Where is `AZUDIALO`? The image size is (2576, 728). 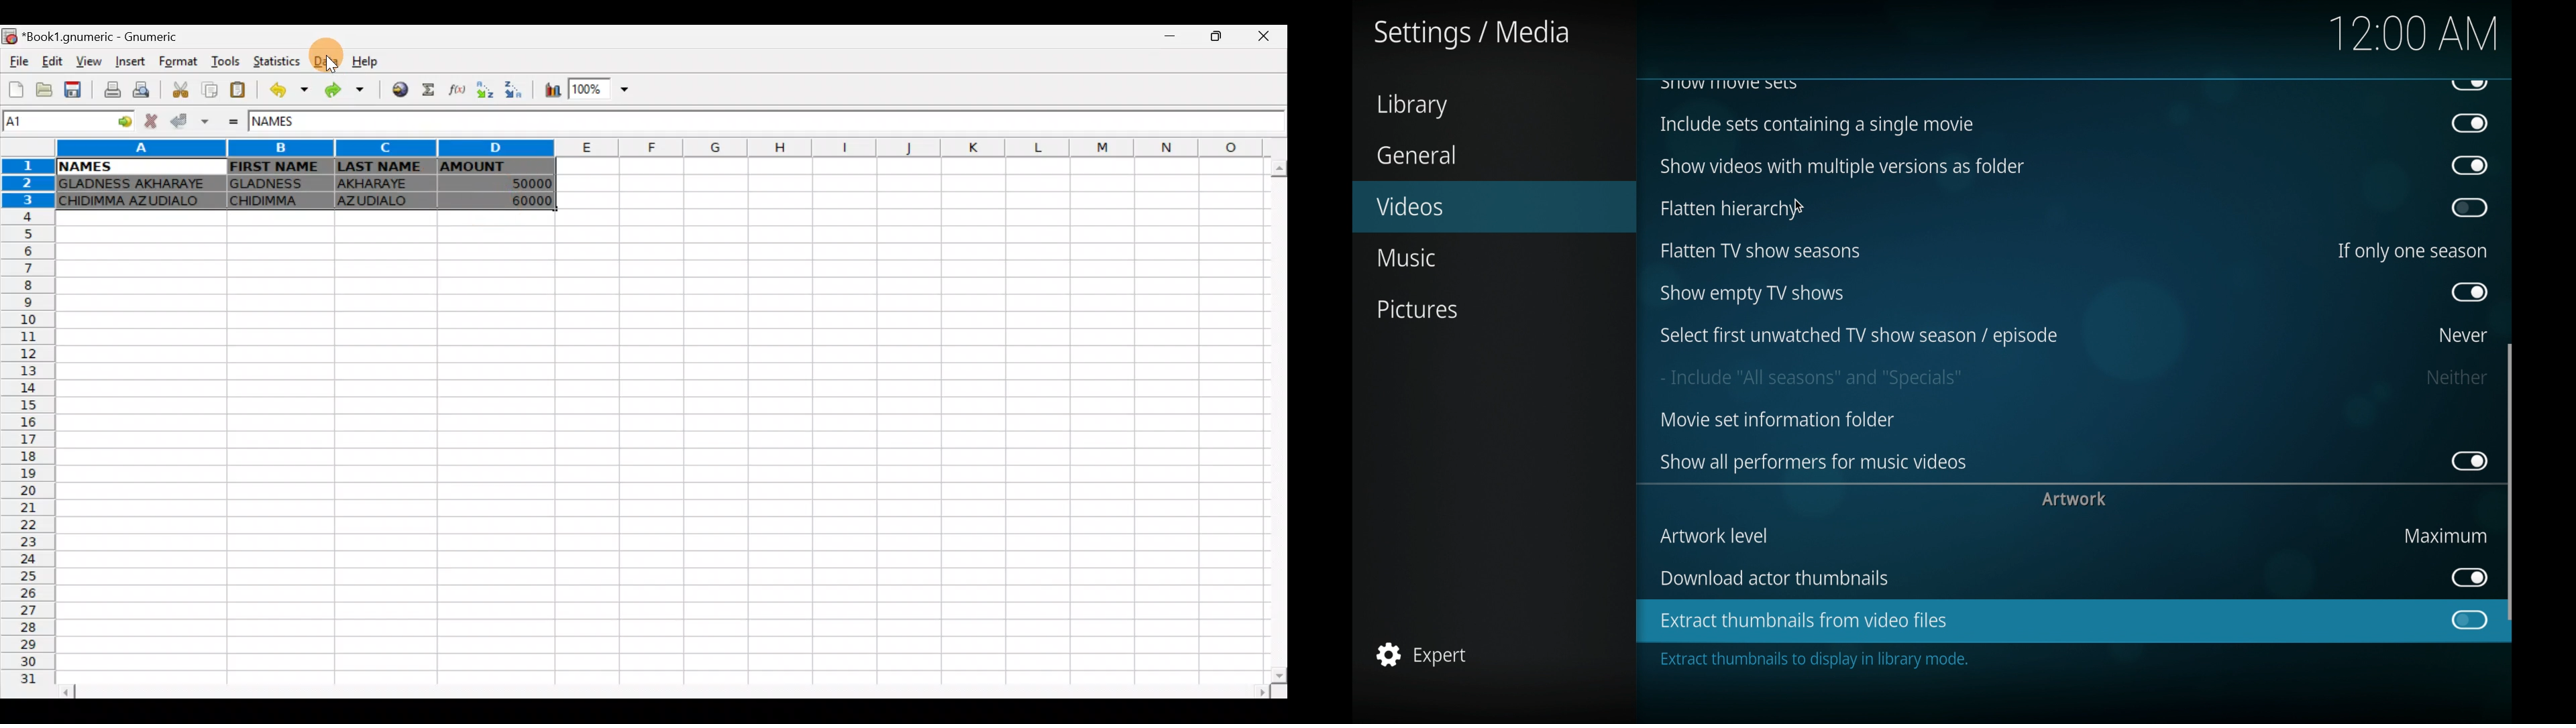
AZUDIALO is located at coordinates (380, 202).